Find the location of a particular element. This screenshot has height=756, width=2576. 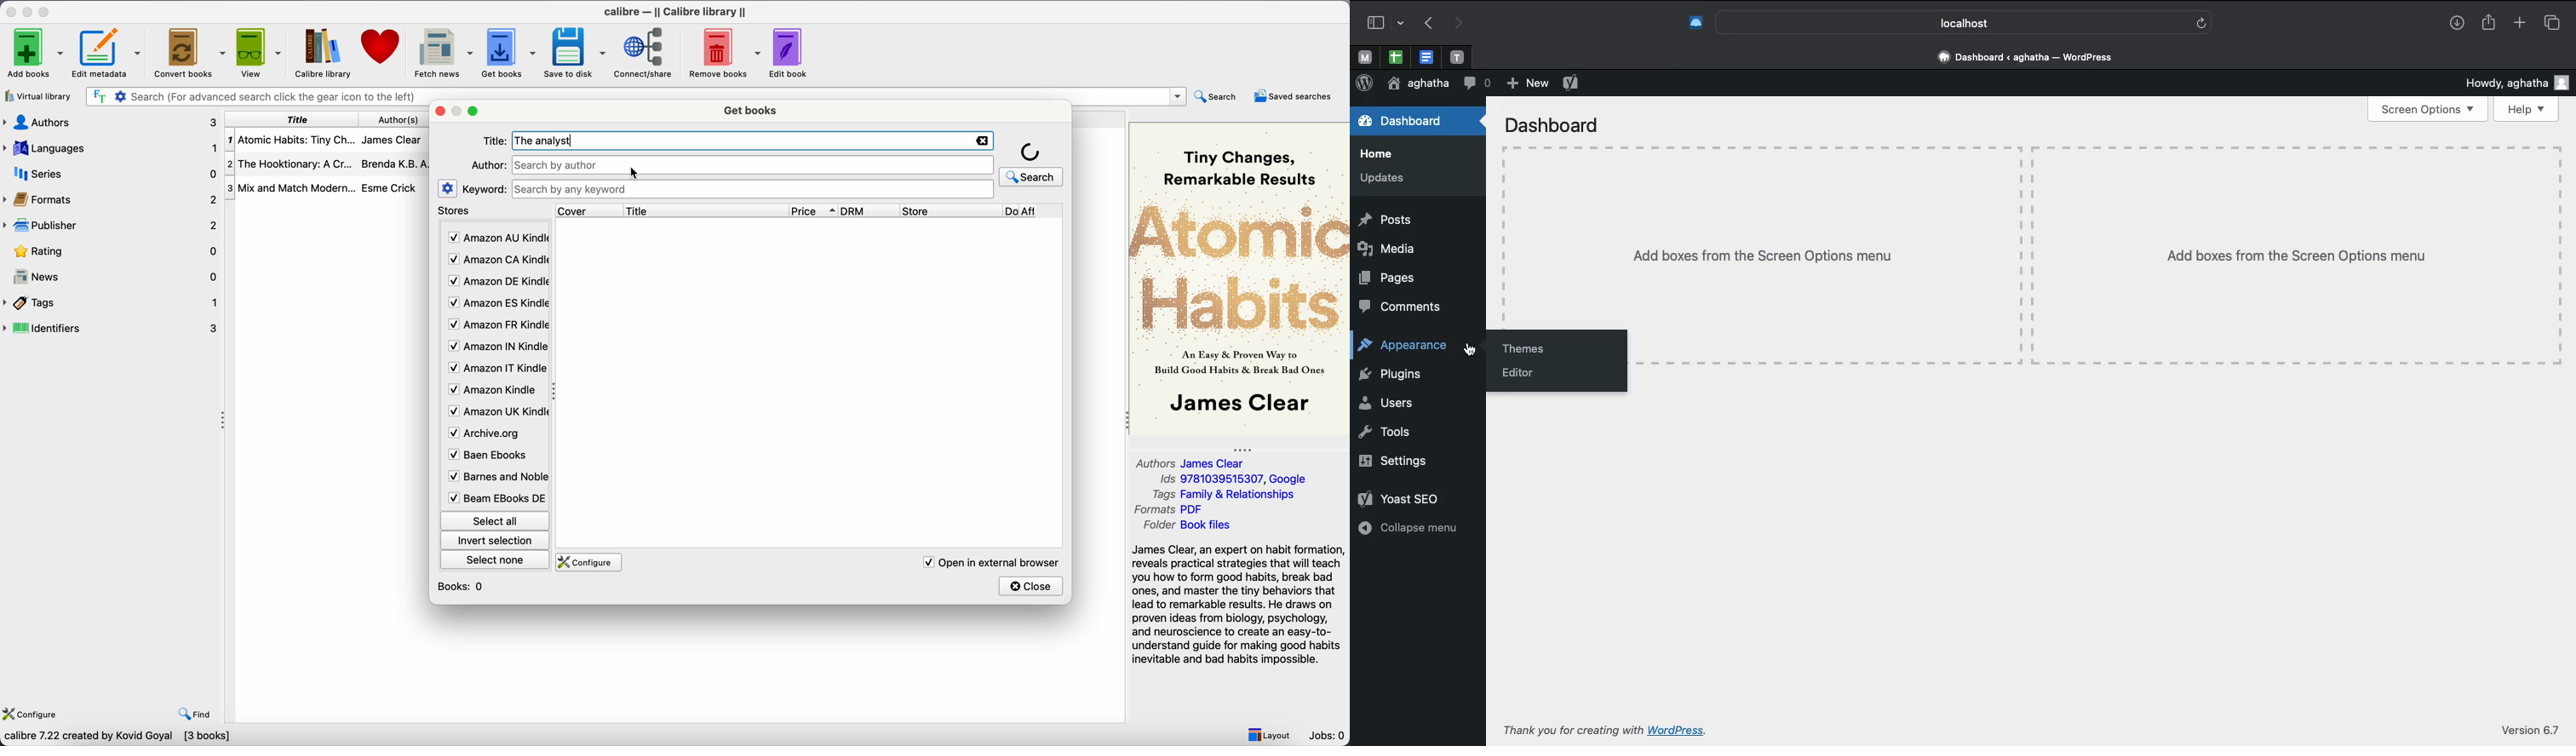

select all is located at coordinates (494, 519).